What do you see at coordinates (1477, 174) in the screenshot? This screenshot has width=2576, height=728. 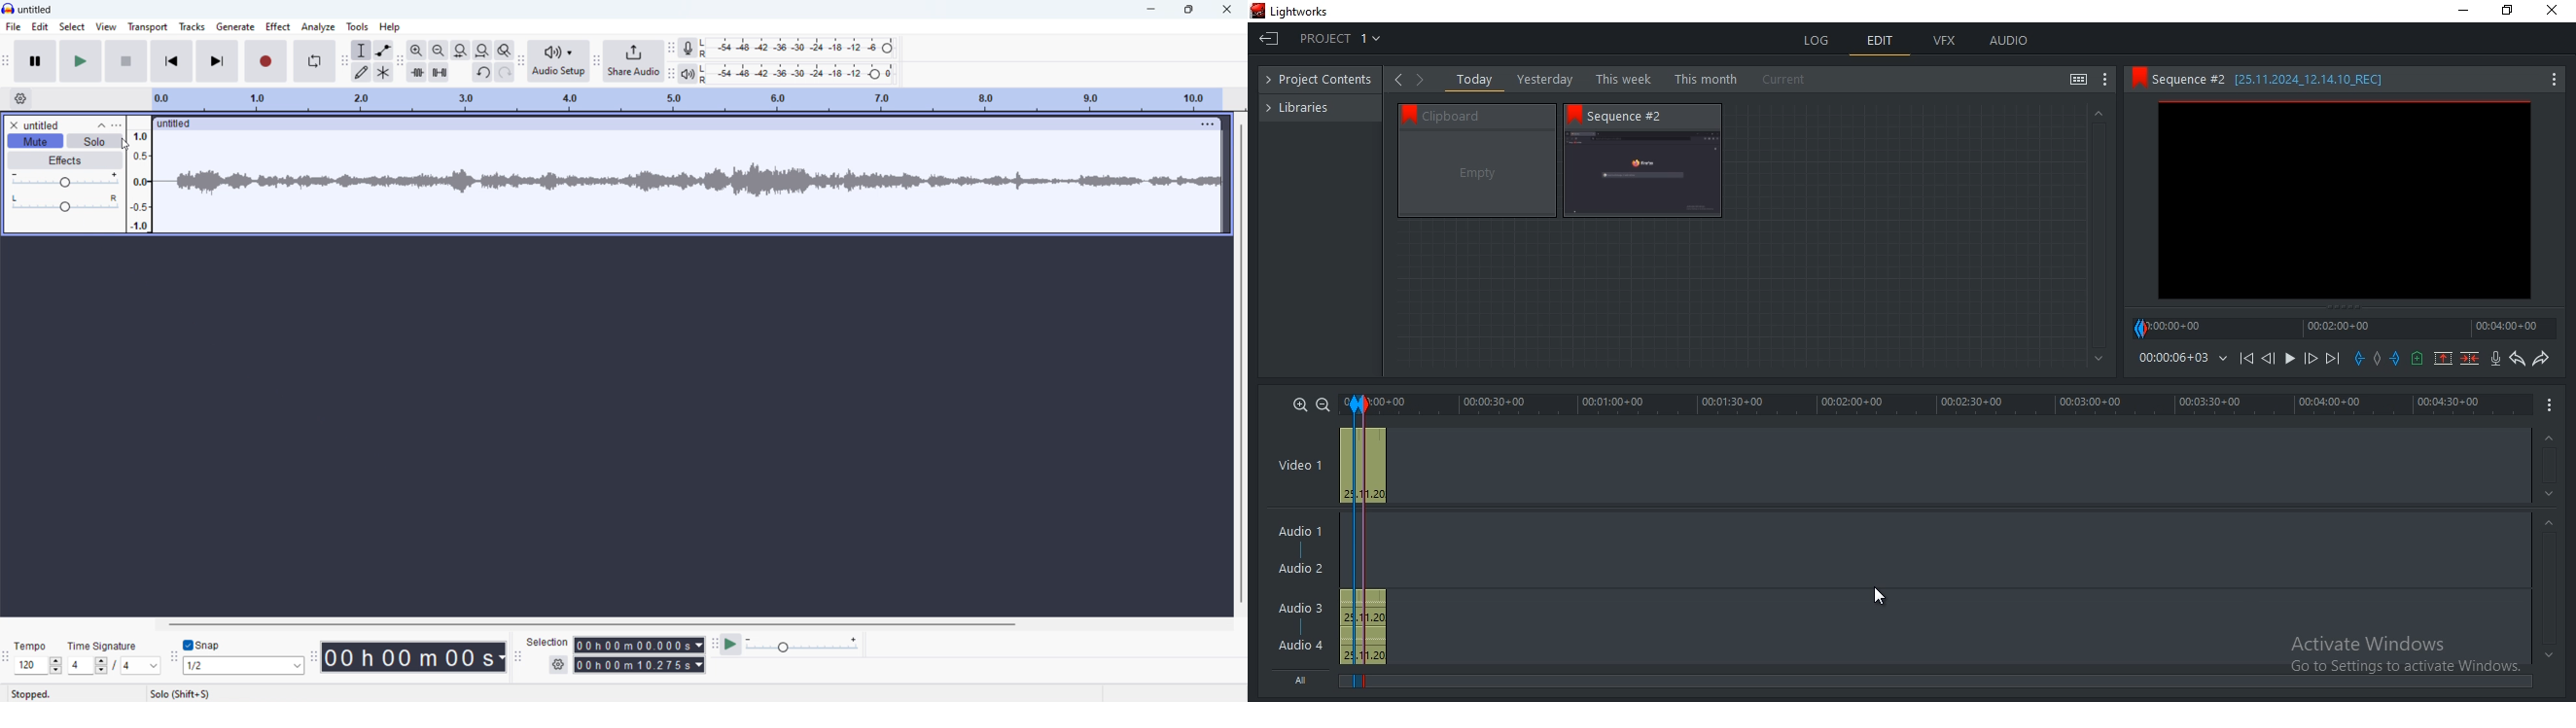 I see `clipboard` at bounding box center [1477, 174].